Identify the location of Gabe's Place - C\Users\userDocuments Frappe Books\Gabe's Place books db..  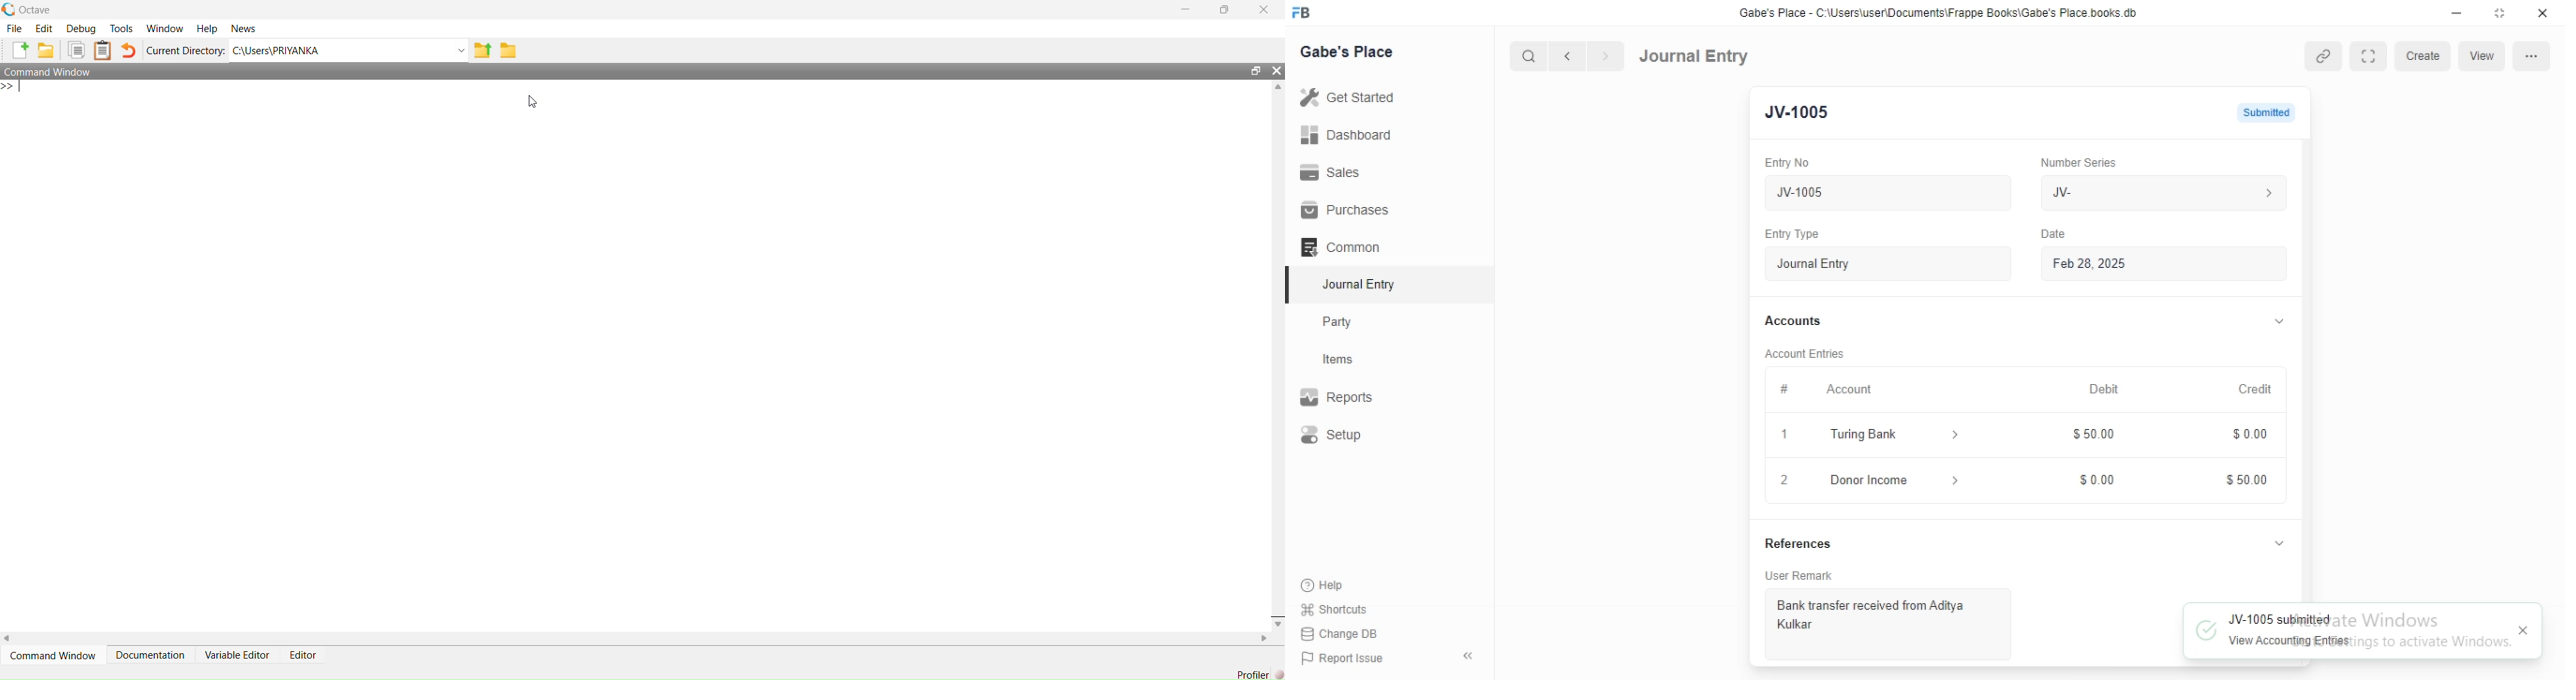
(1939, 13).